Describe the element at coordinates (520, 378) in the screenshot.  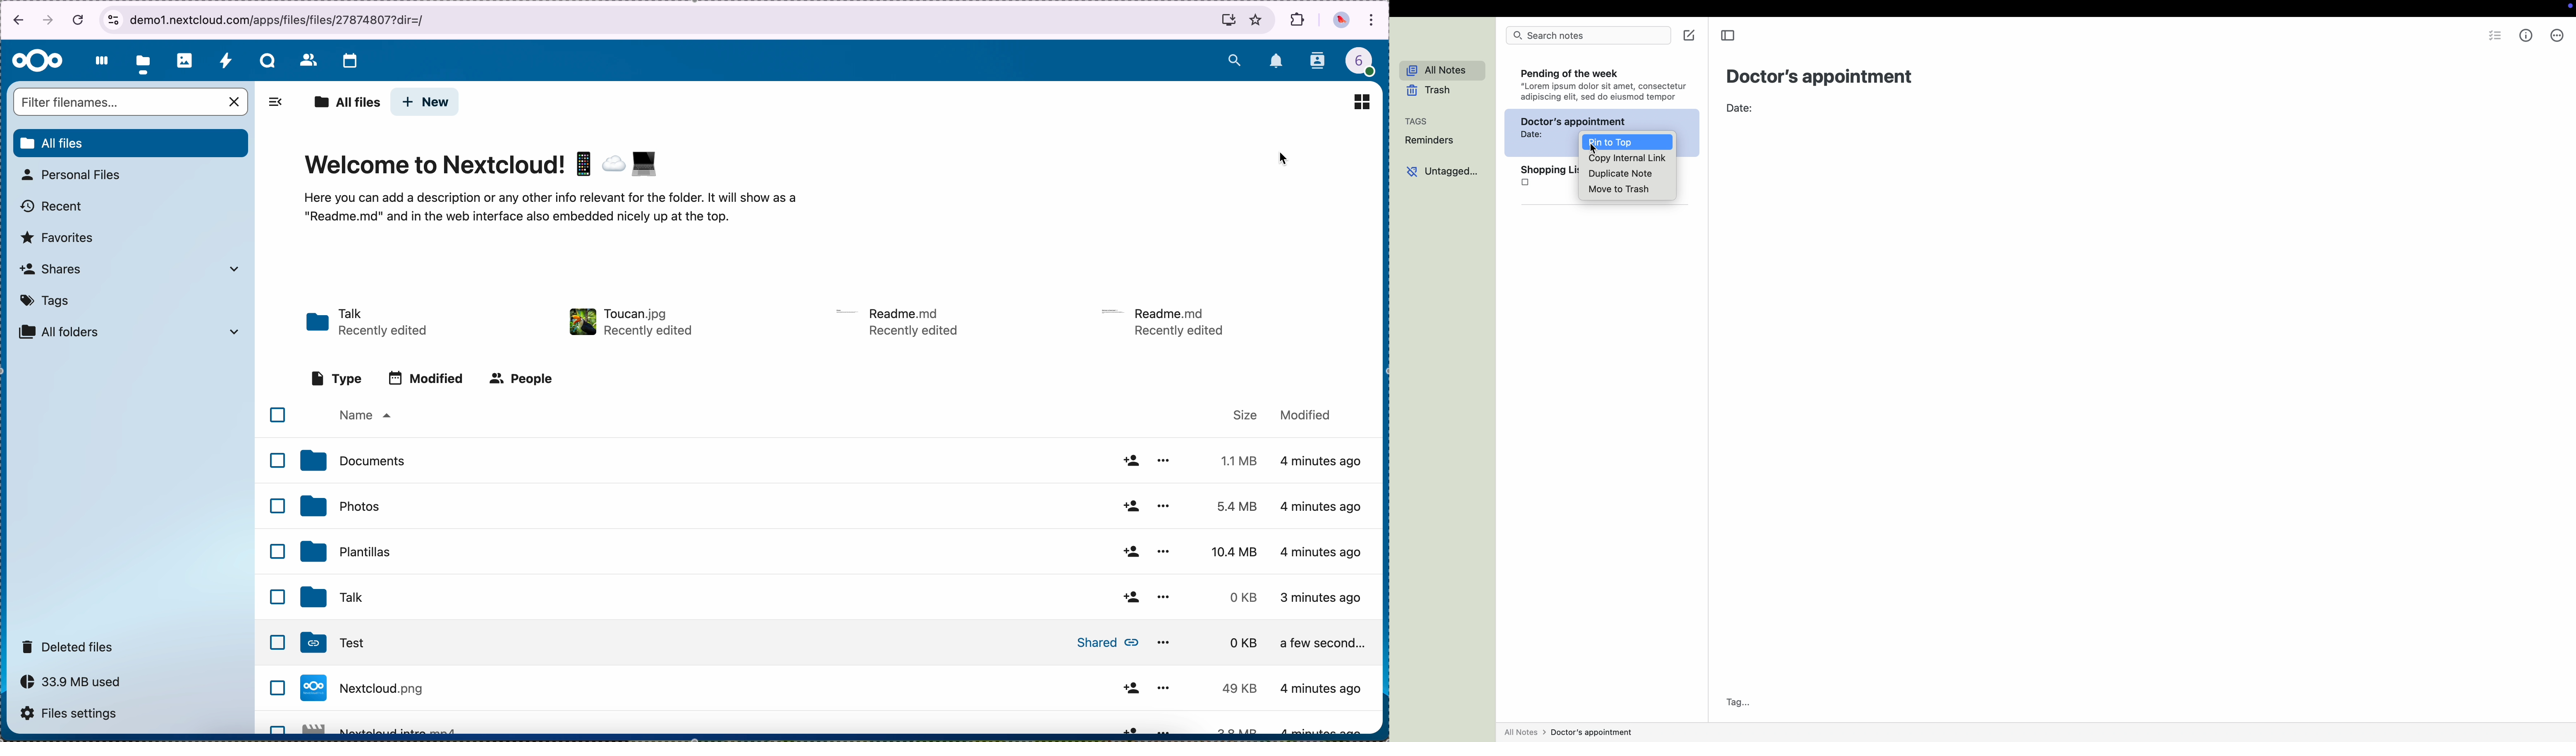
I see `people` at that location.